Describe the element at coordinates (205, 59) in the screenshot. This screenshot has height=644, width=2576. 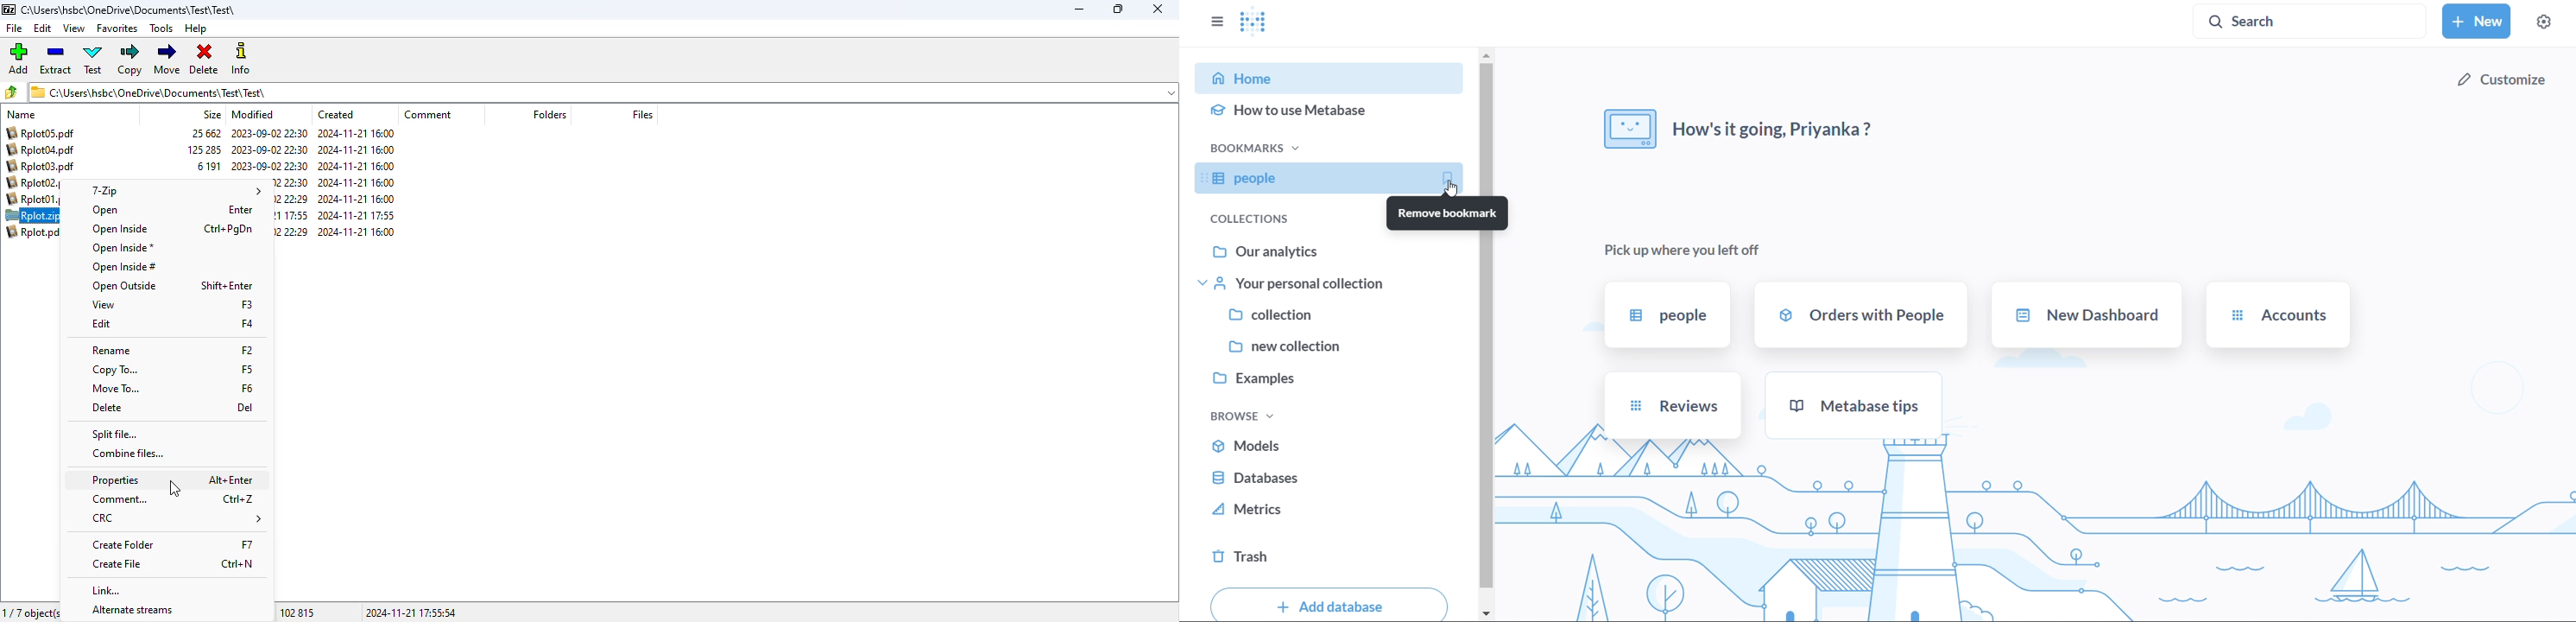
I see `delete` at that location.